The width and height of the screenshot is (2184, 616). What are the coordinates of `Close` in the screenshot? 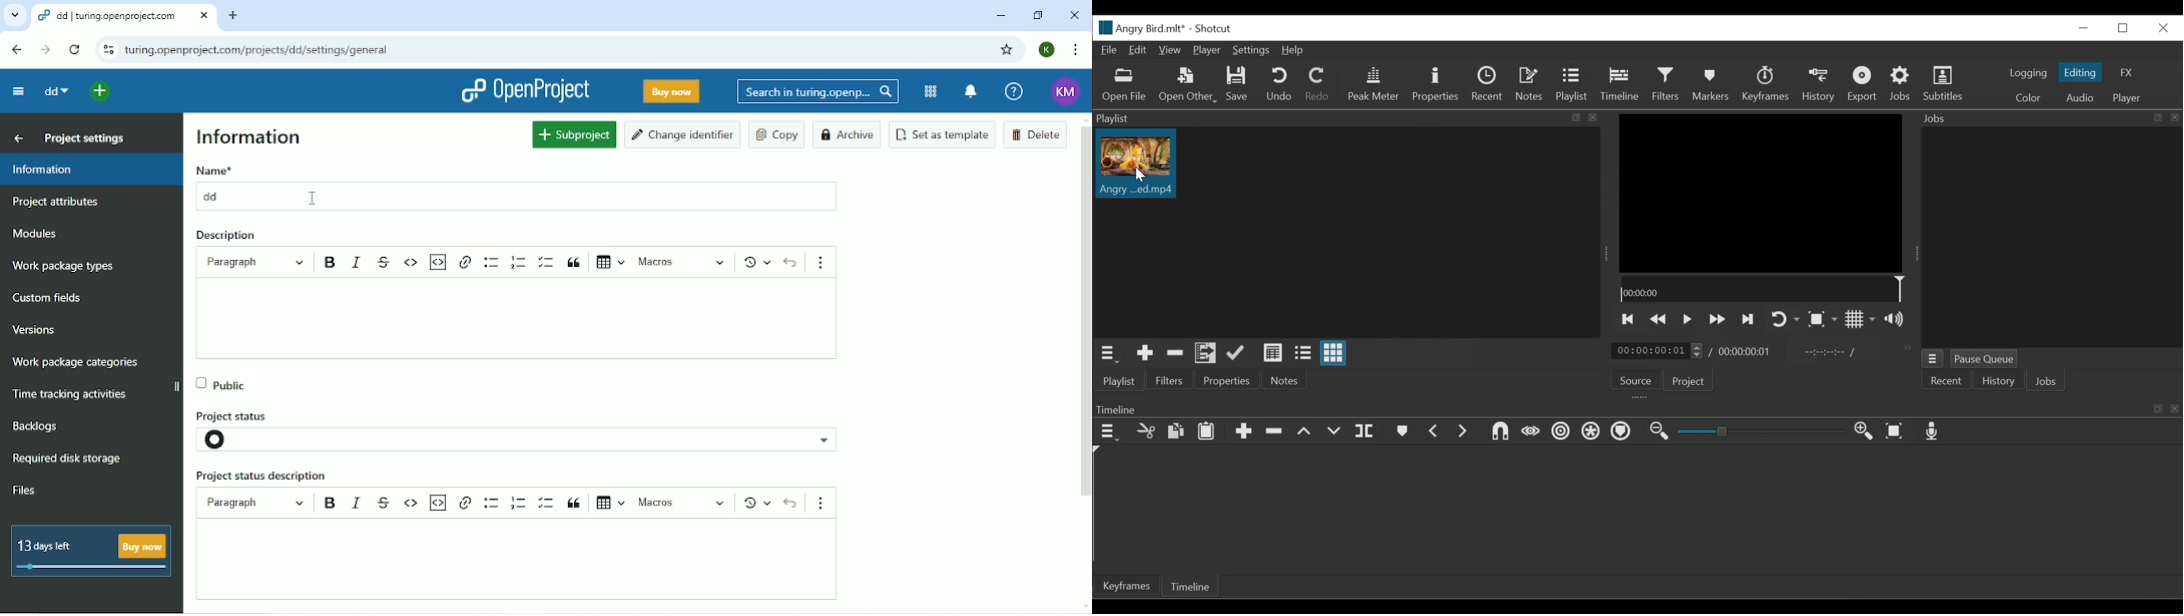 It's located at (1075, 15).